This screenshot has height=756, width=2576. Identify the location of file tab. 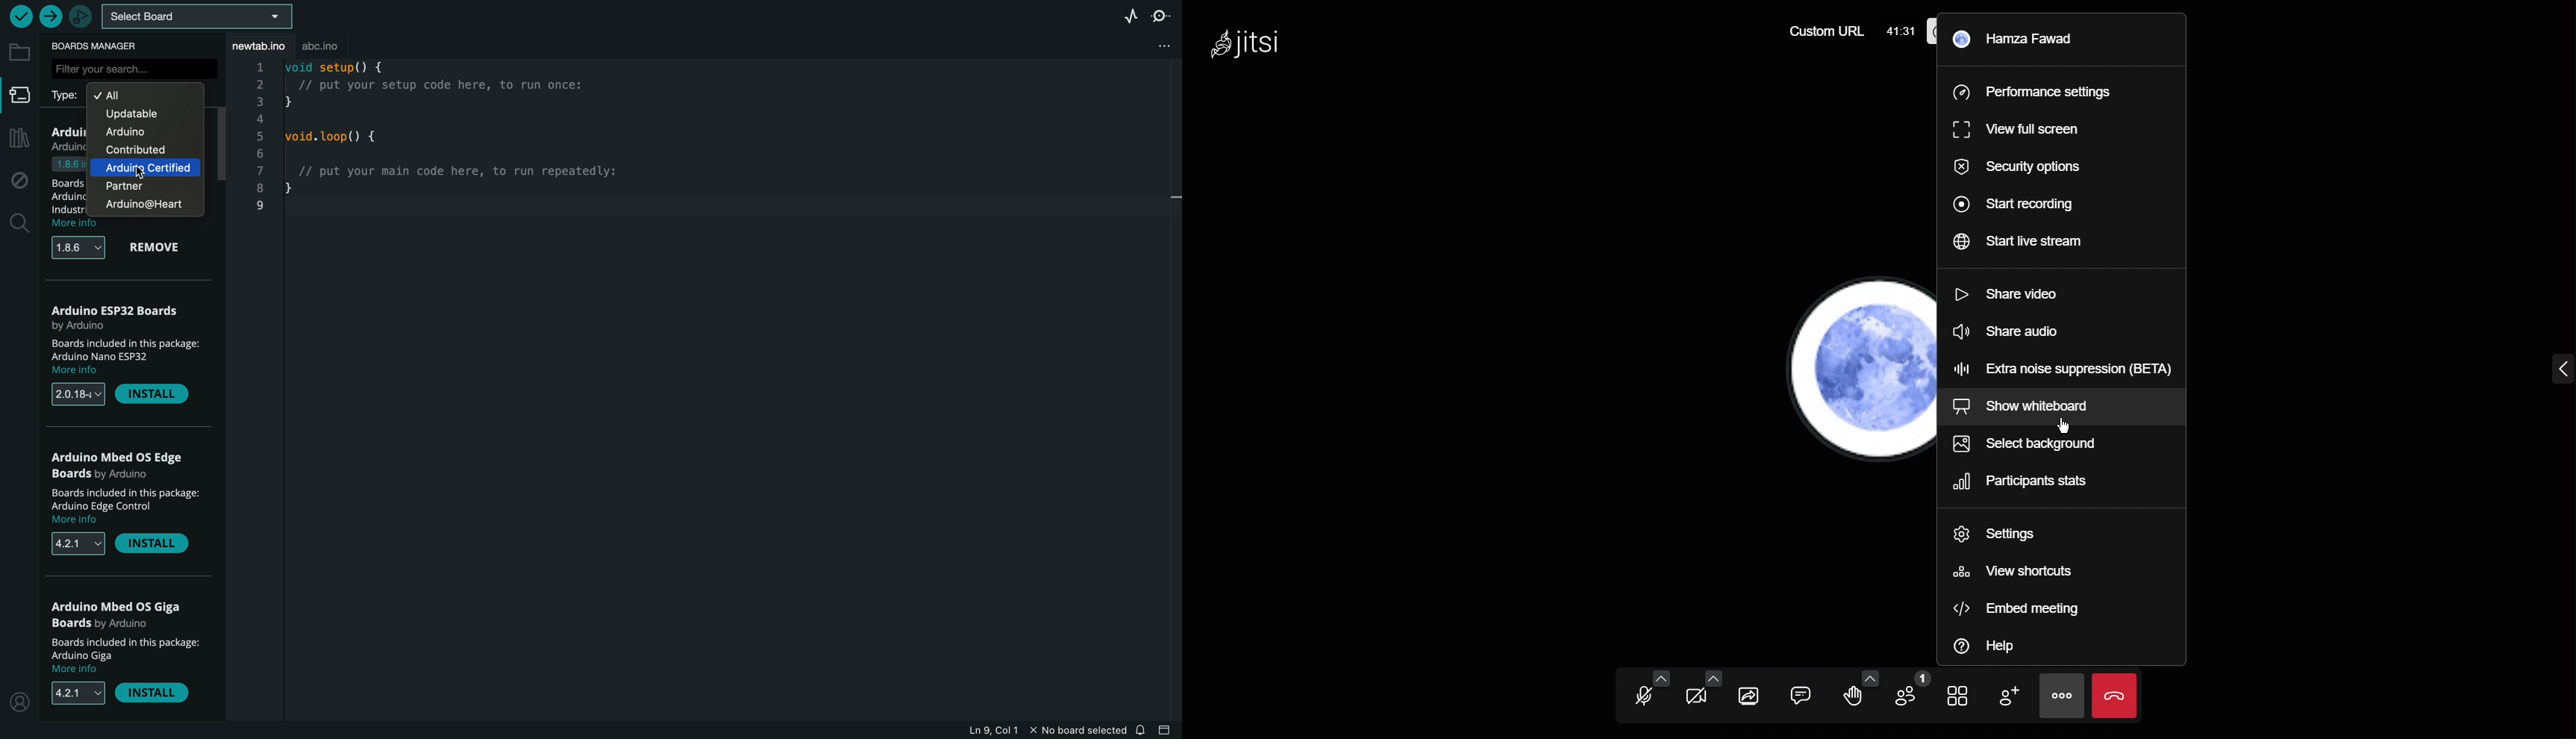
(257, 46).